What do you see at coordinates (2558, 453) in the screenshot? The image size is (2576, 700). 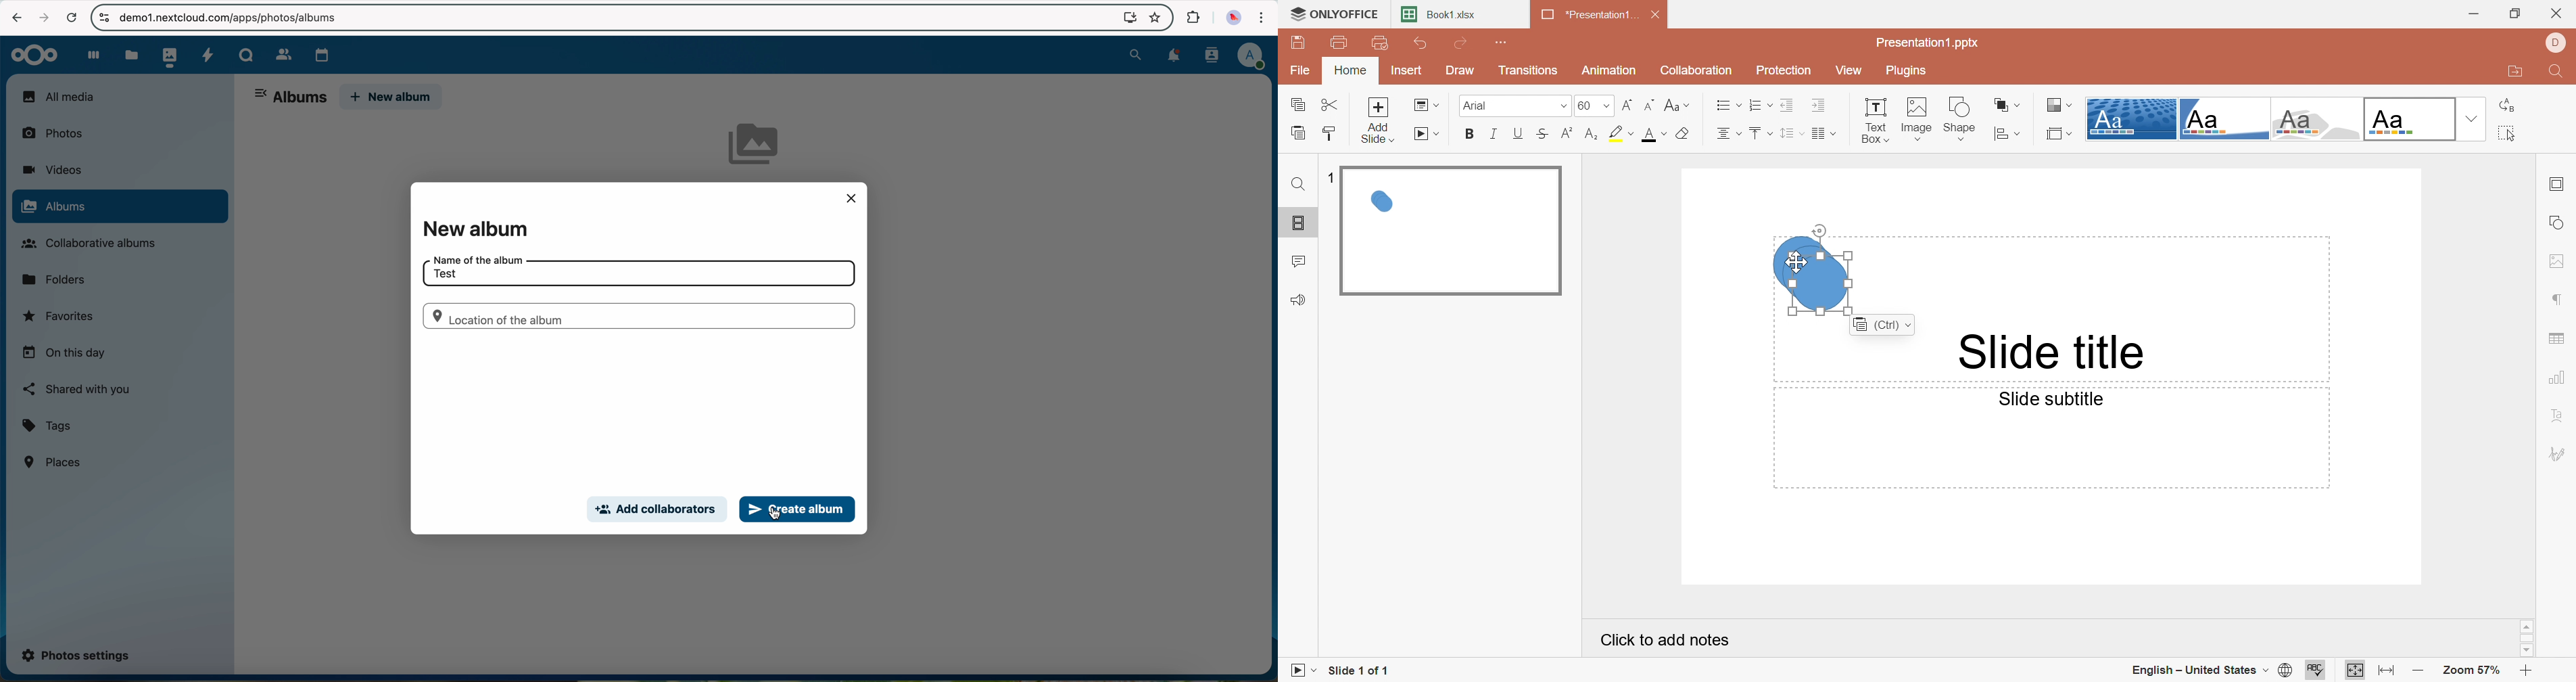 I see `Signature settings` at bounding box center [2558, 453].